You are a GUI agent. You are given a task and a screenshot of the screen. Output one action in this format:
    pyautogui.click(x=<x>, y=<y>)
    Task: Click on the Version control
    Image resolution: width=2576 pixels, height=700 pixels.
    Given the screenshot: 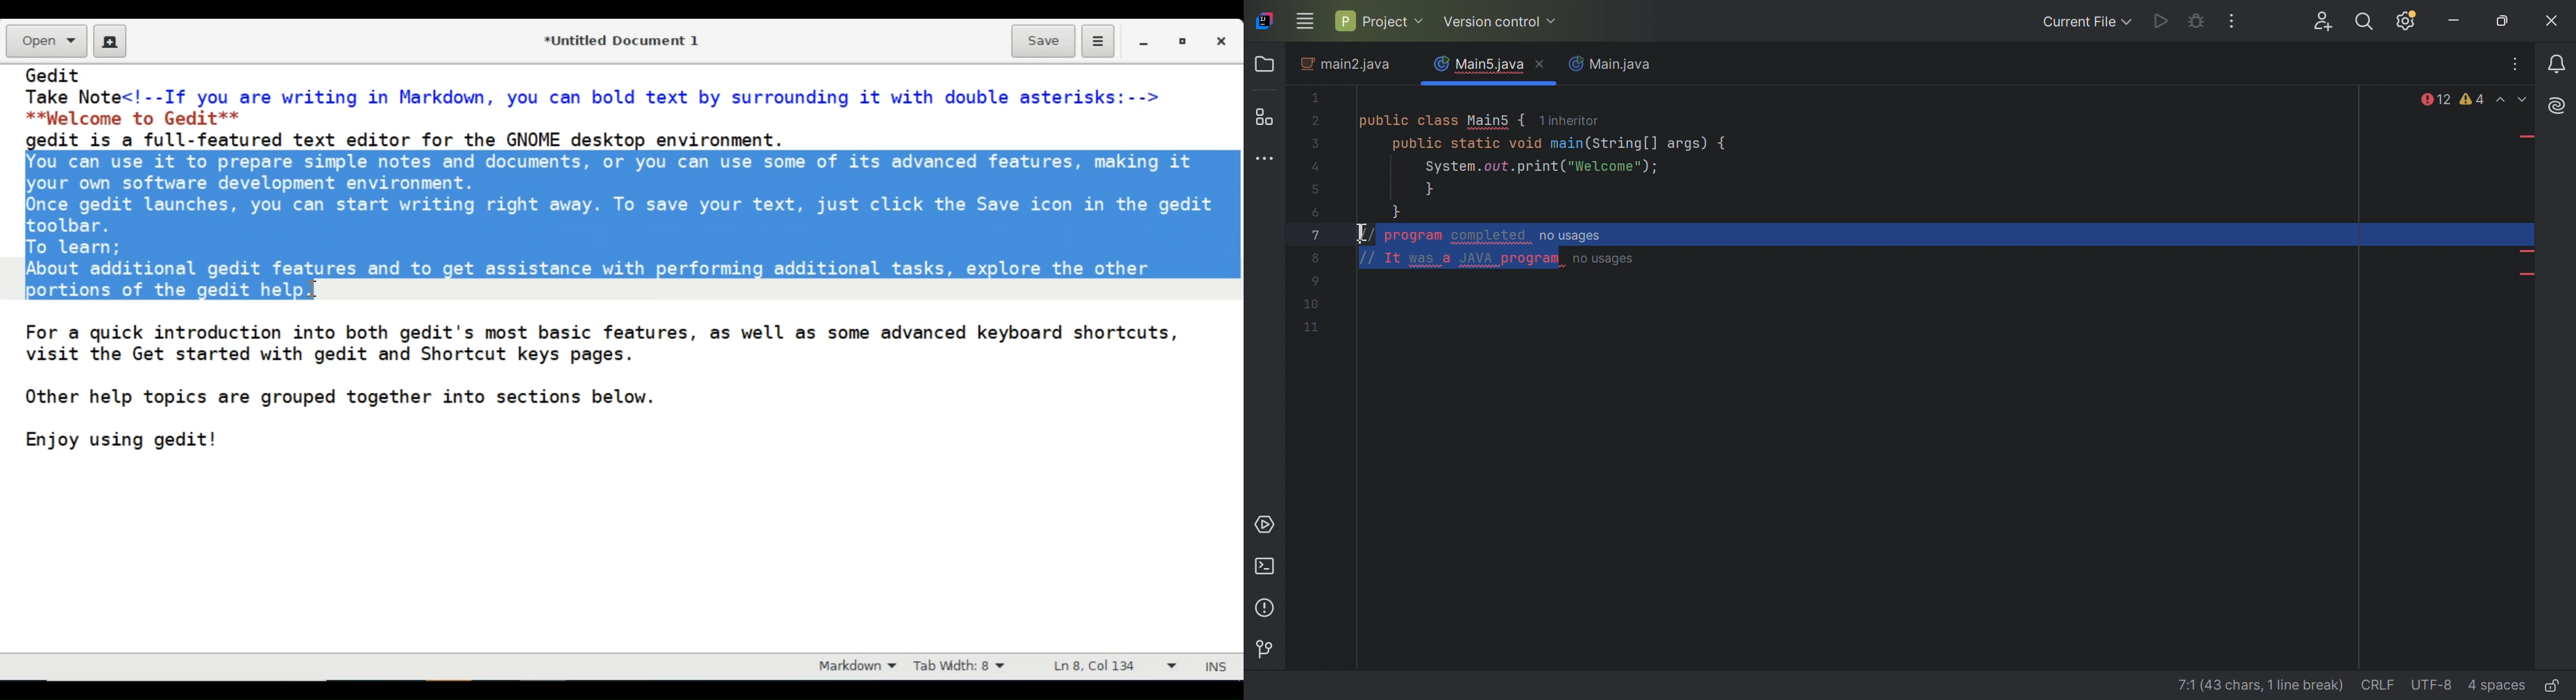 What is the action you would take?
    pyautogui.click(x=1502, y=22)
    